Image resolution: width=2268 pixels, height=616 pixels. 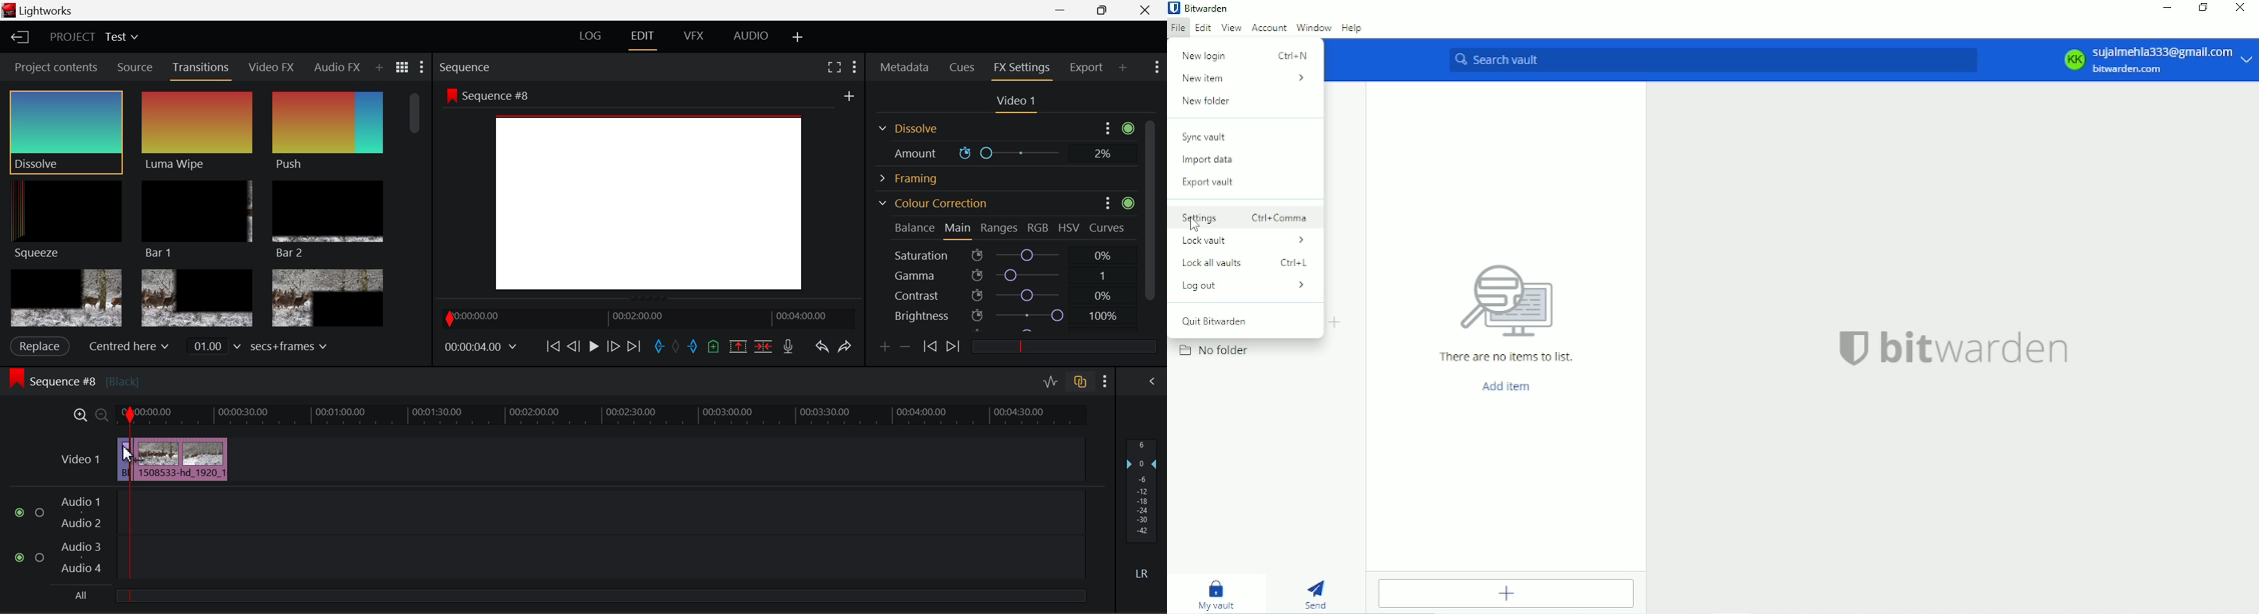 I want to click on Effect Added, so click(x=191, y=460).